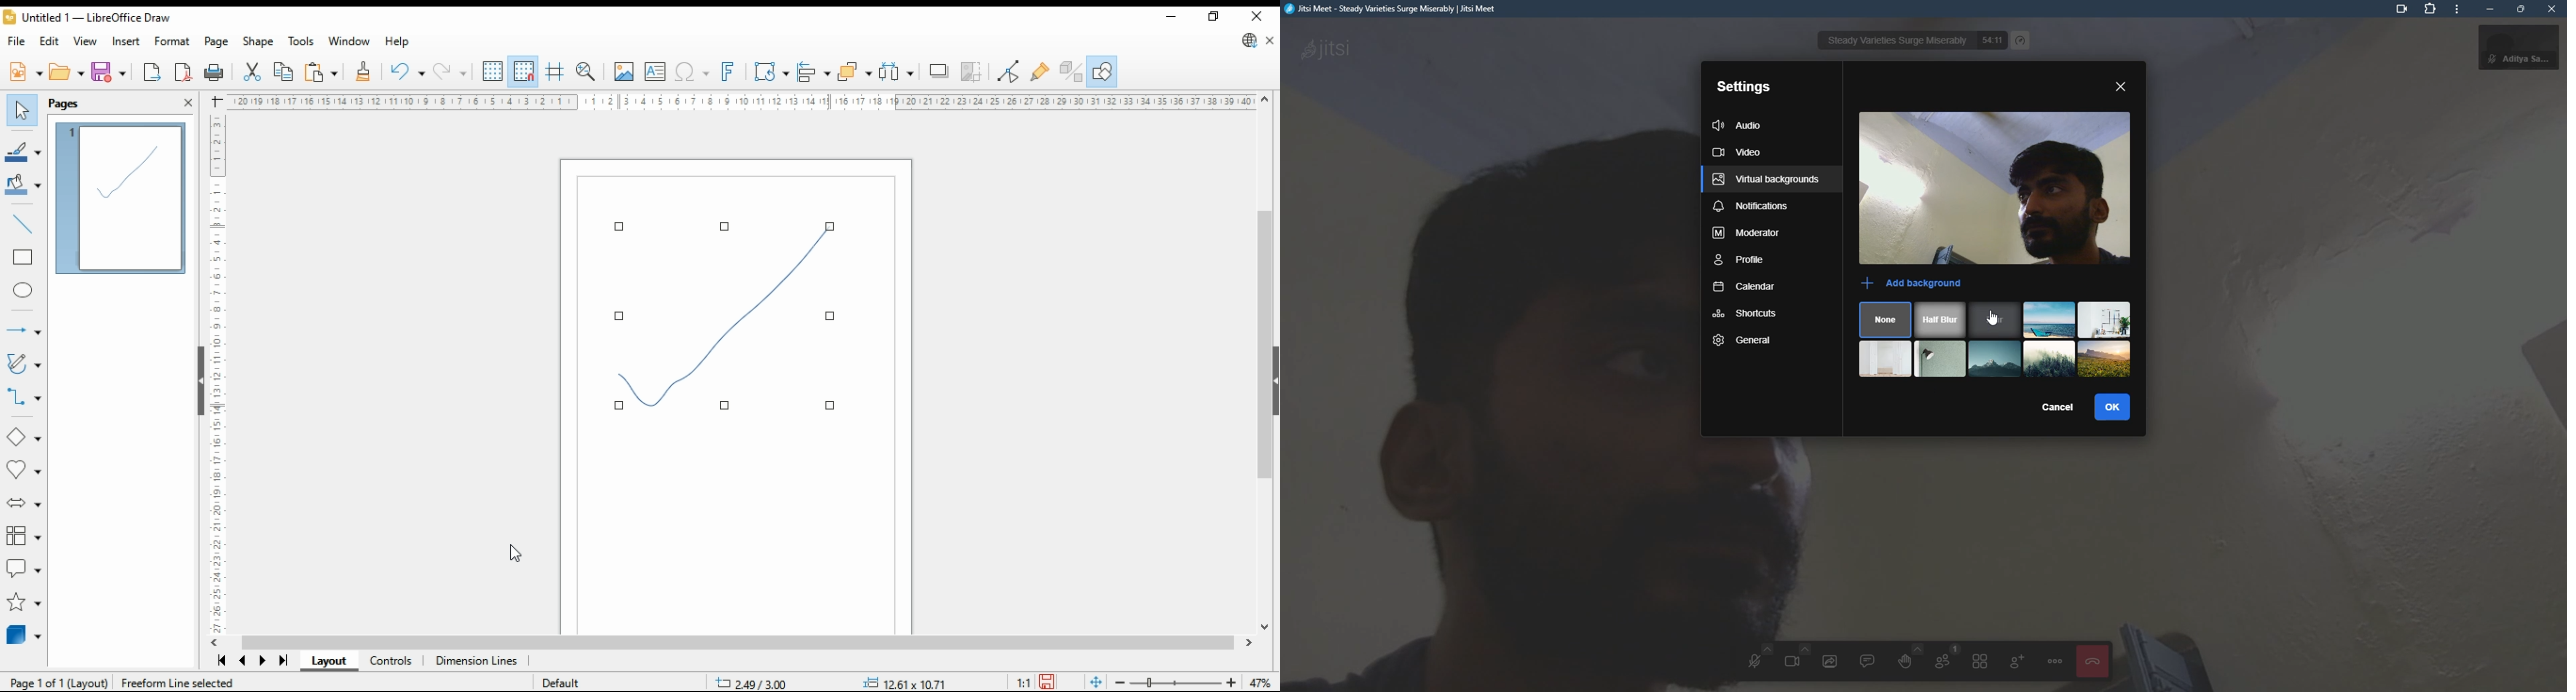 The width and height of the screenshot is (2576, 700). What do you see at coordinates (22, 363) in the screenshot?
I see `curves and polygons` at bounding box center [22, 363].